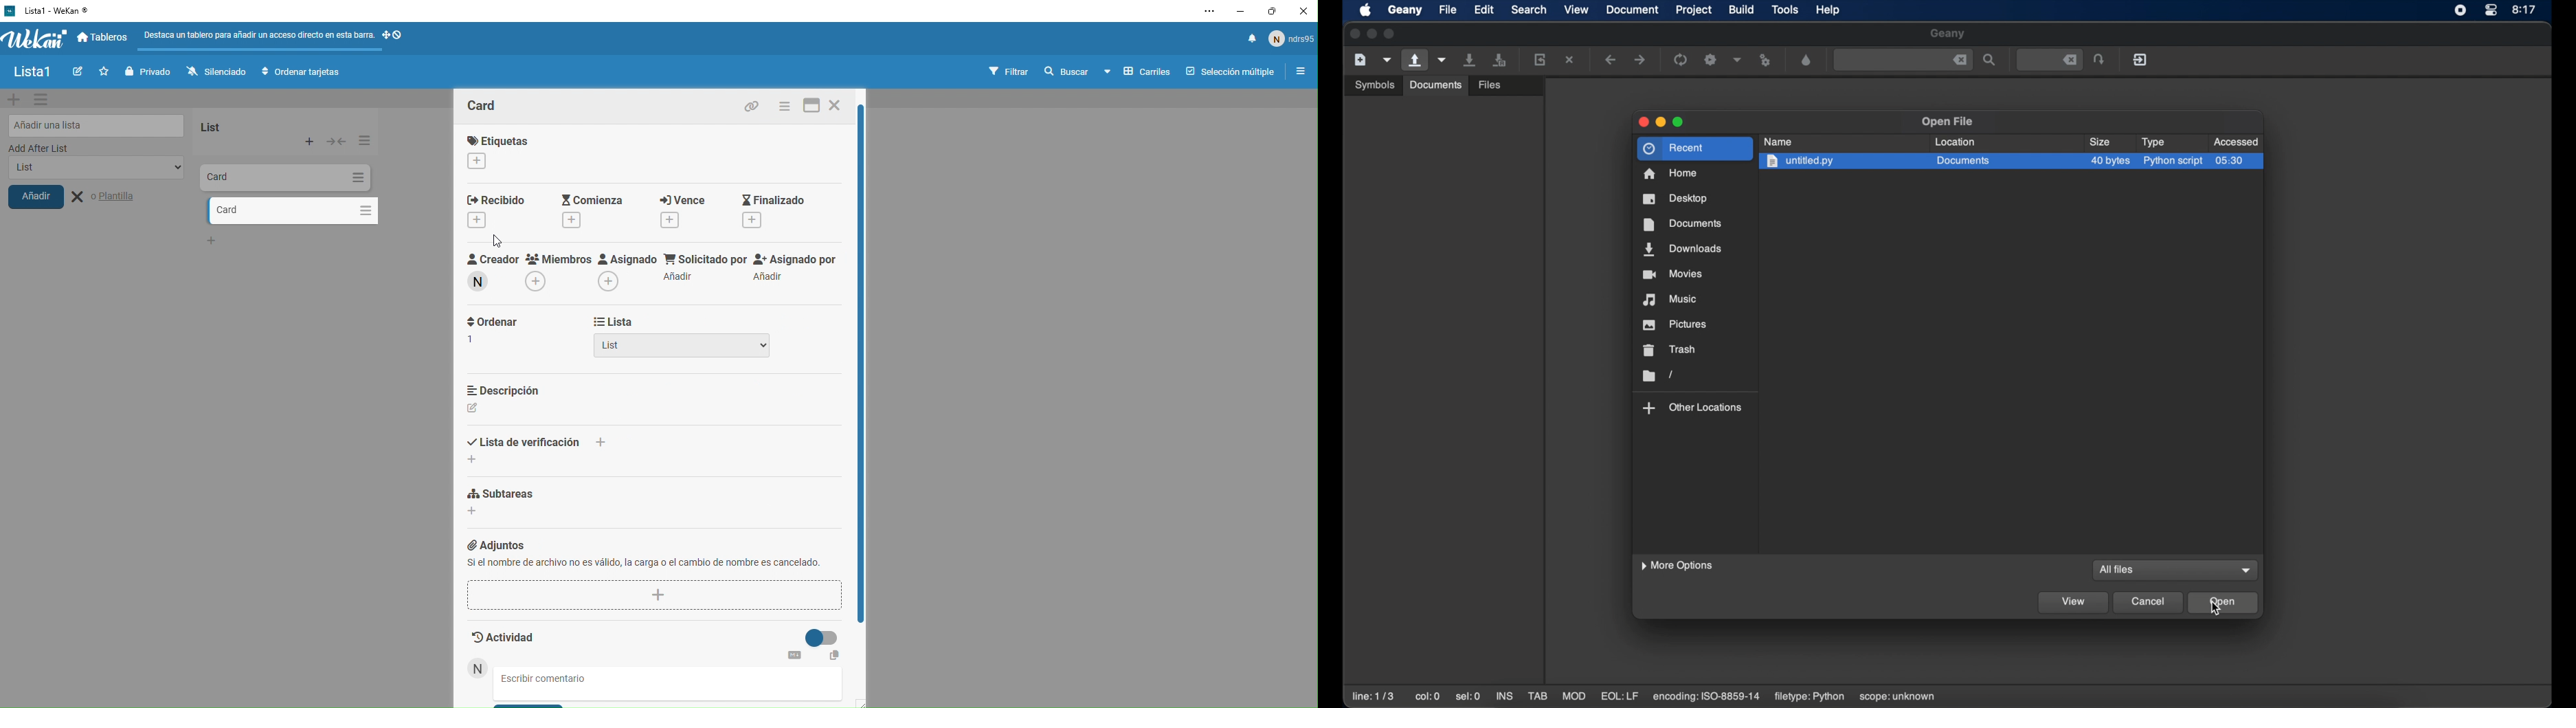 The width and height of the screenshot is (2576, 728). Describe the element at coordinates (1529, 9) in the screenshot. I see `search` at that location.